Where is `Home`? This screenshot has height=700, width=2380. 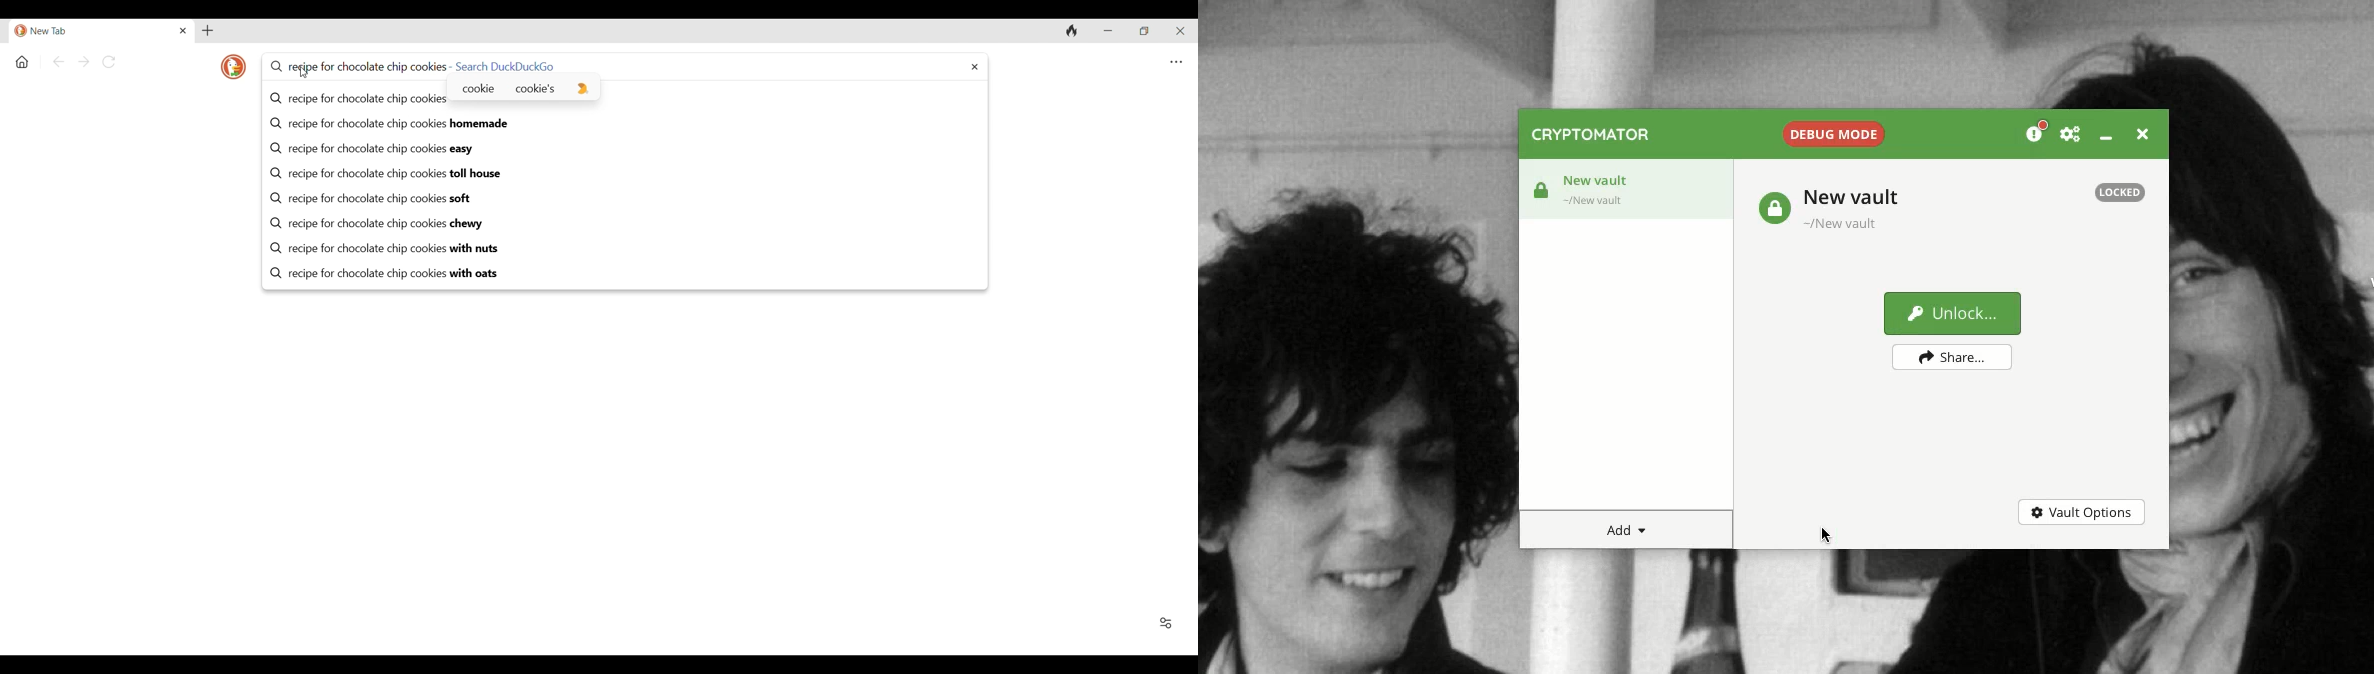
Home is located at coordinates (22, 62).